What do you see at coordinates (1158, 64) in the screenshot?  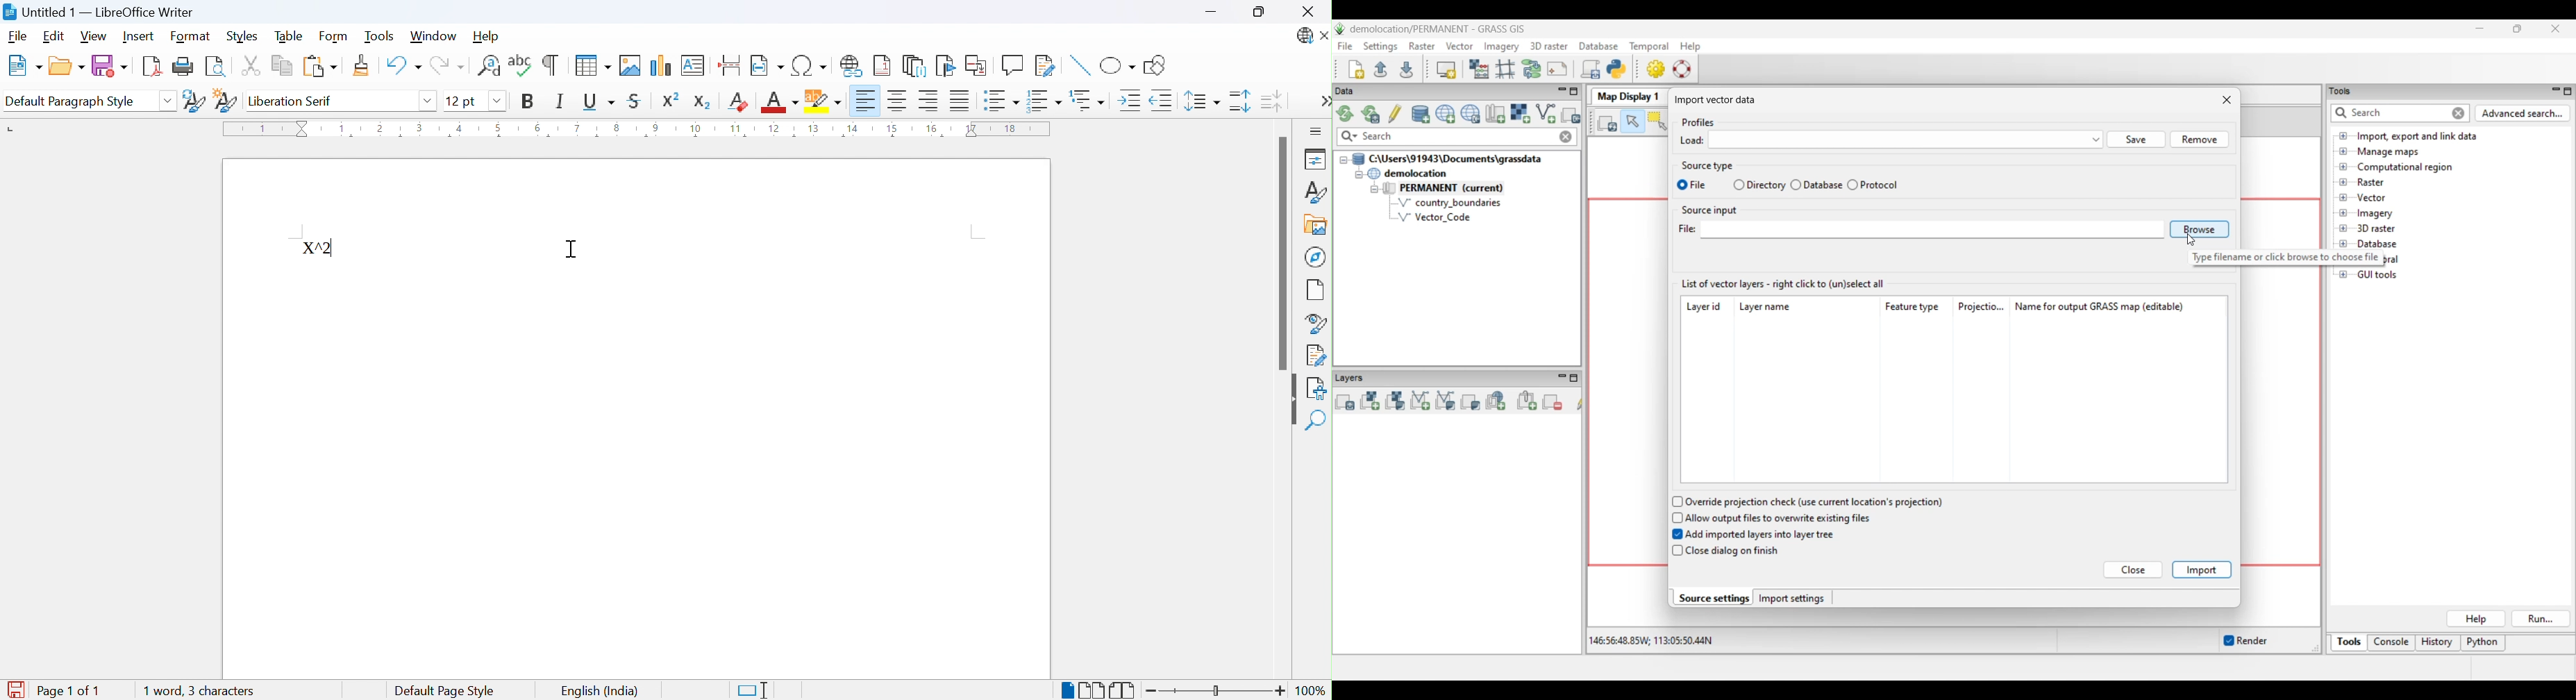 I see `Show draw functions` at bounding box center [1158, 64].